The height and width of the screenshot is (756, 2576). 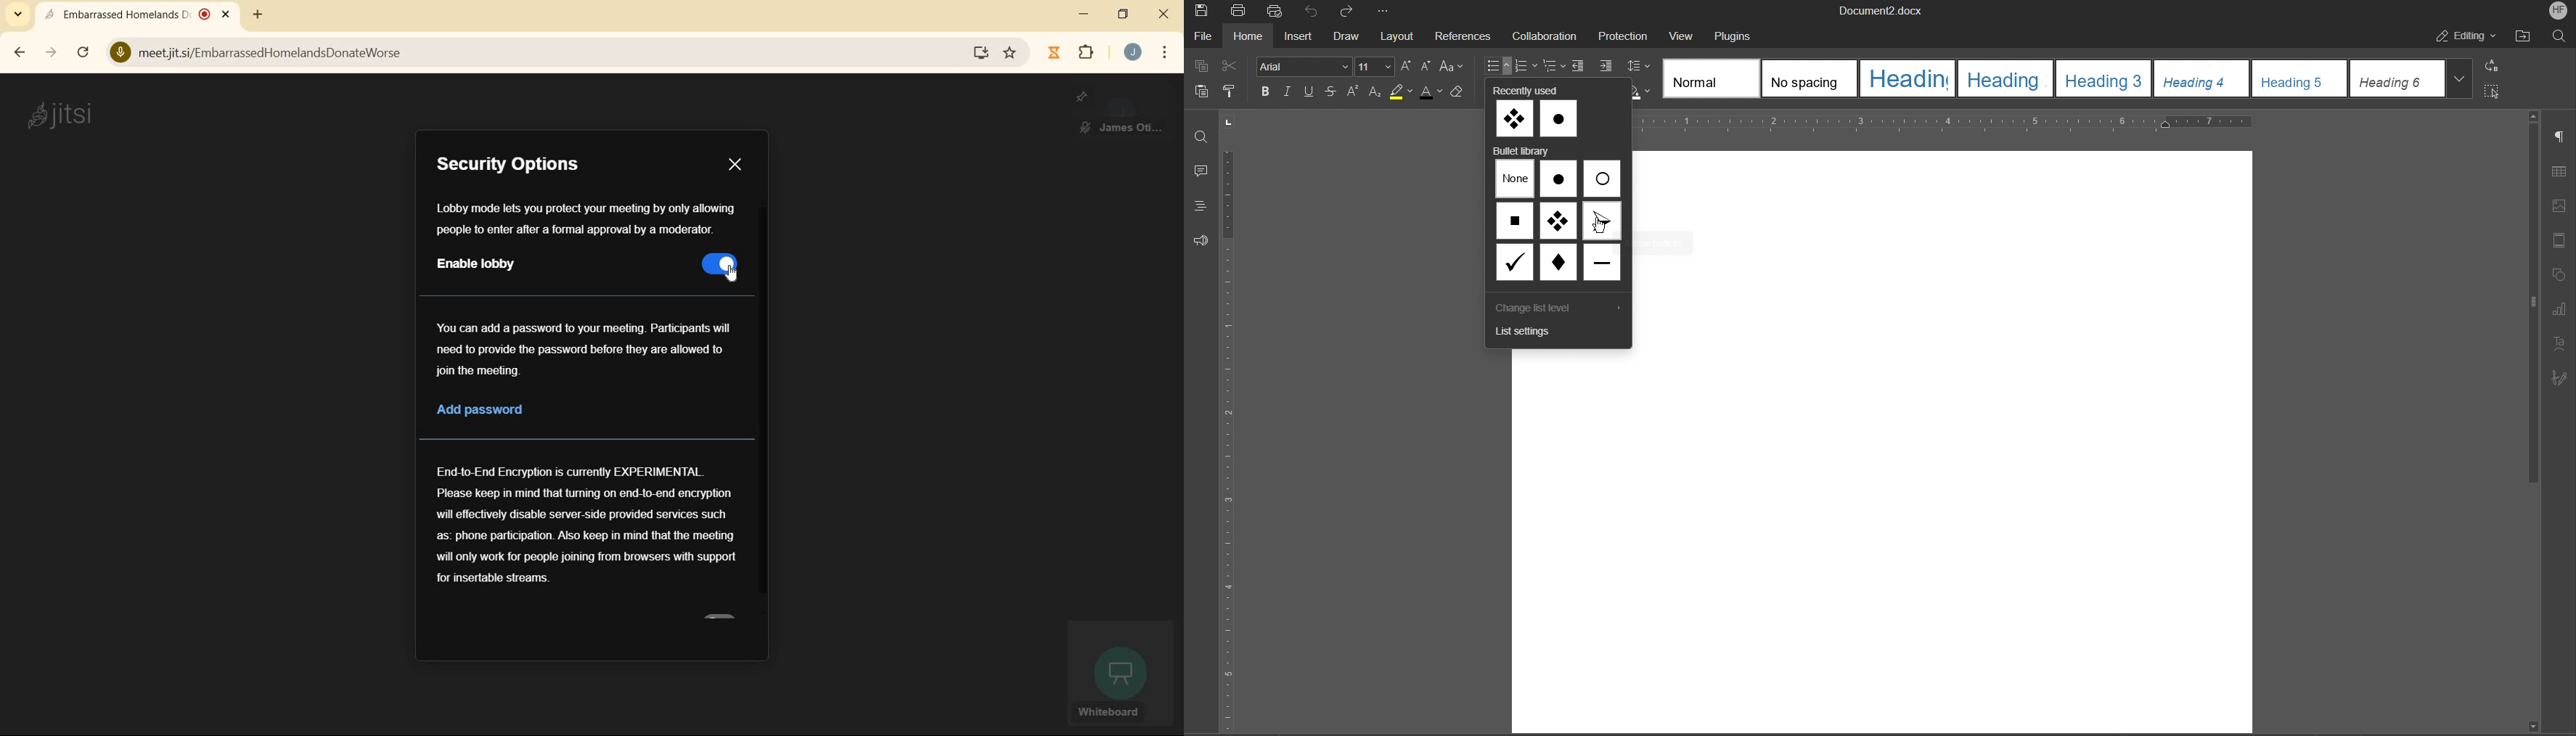 I want to click on close, so click(x=1165, y=15).